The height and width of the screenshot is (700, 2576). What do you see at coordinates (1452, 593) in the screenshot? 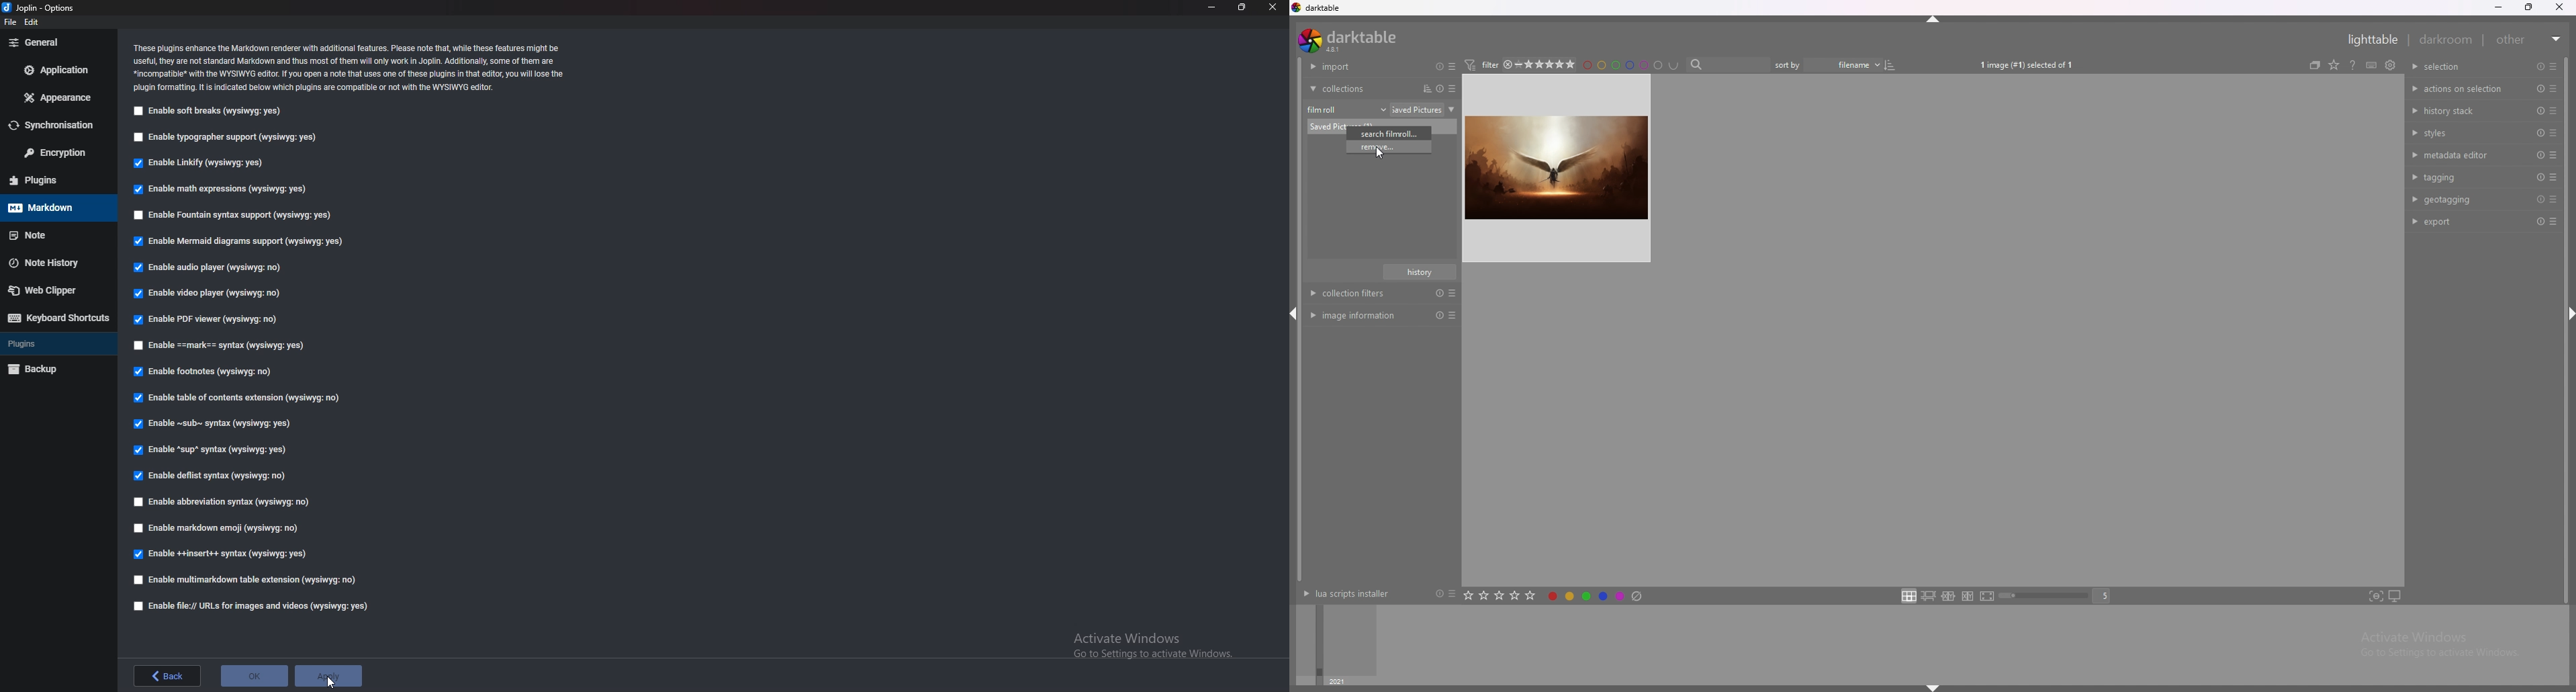
I see `presets` at bounding box center [1452, 593].